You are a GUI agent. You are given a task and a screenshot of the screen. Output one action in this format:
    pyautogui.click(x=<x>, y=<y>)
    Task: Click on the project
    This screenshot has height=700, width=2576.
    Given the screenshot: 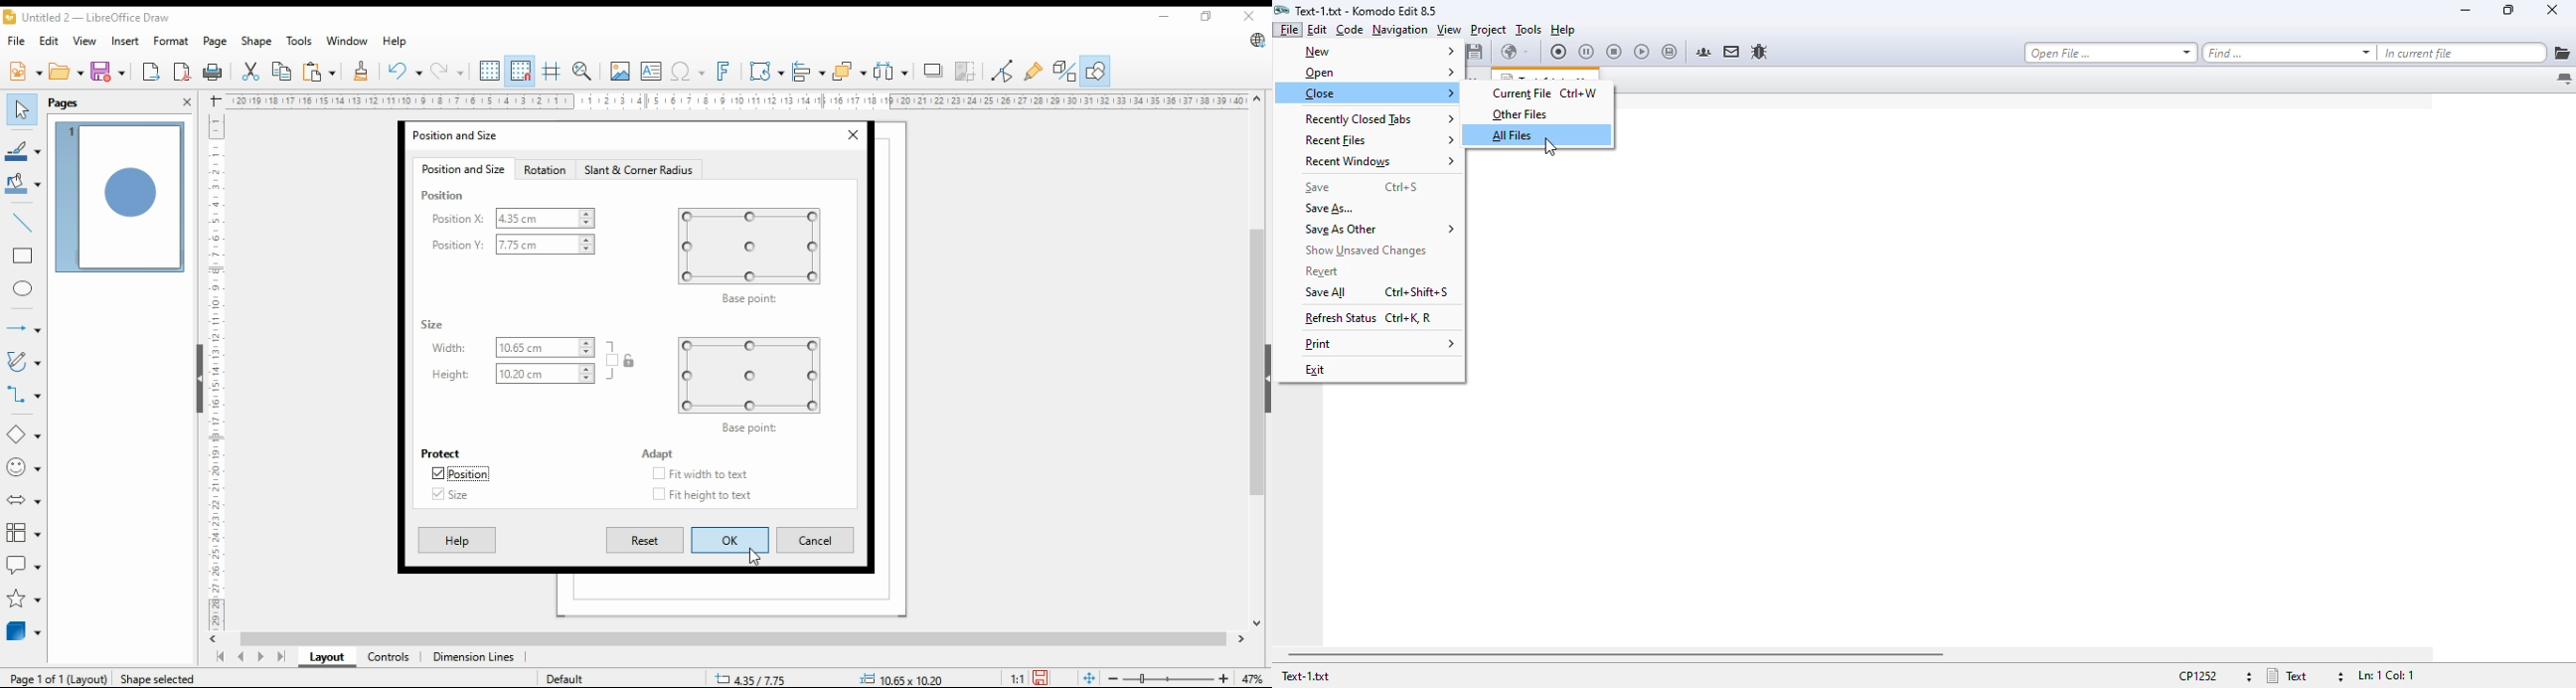 What is the action you would take?
    pyautogui.click(x=1489, y=30)
    